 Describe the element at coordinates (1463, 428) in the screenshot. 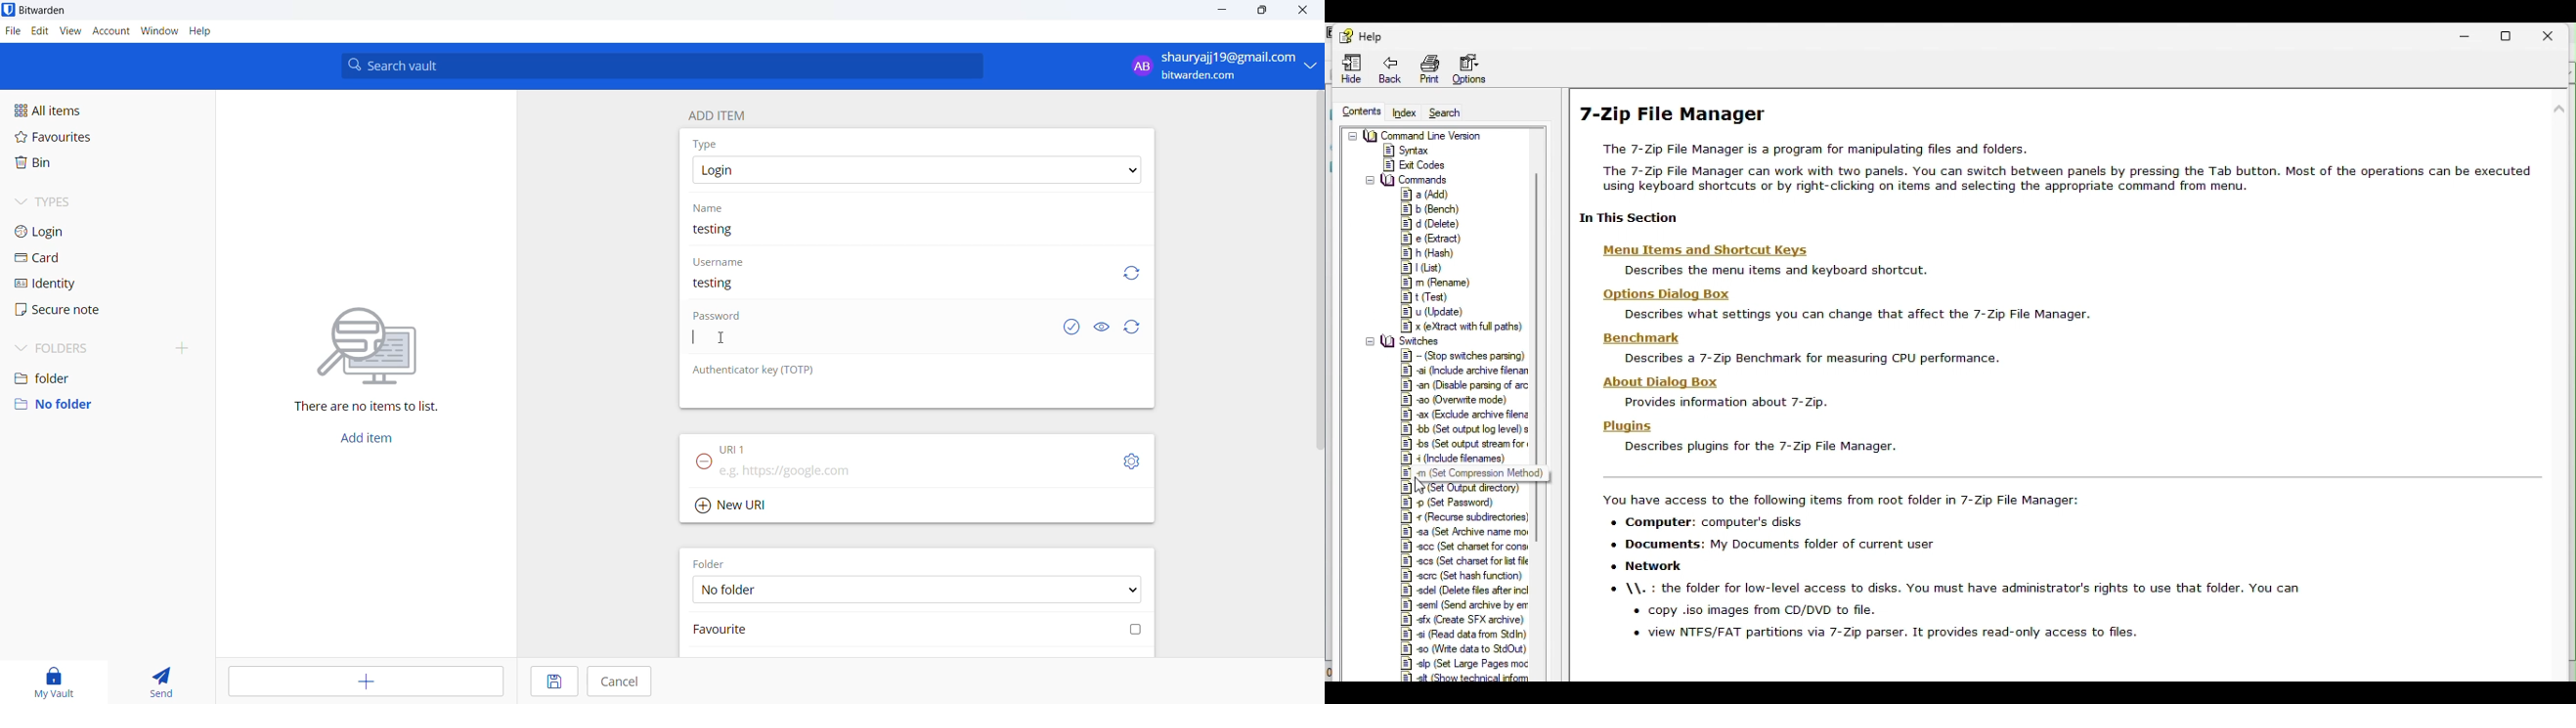

I see `bb` at that location.